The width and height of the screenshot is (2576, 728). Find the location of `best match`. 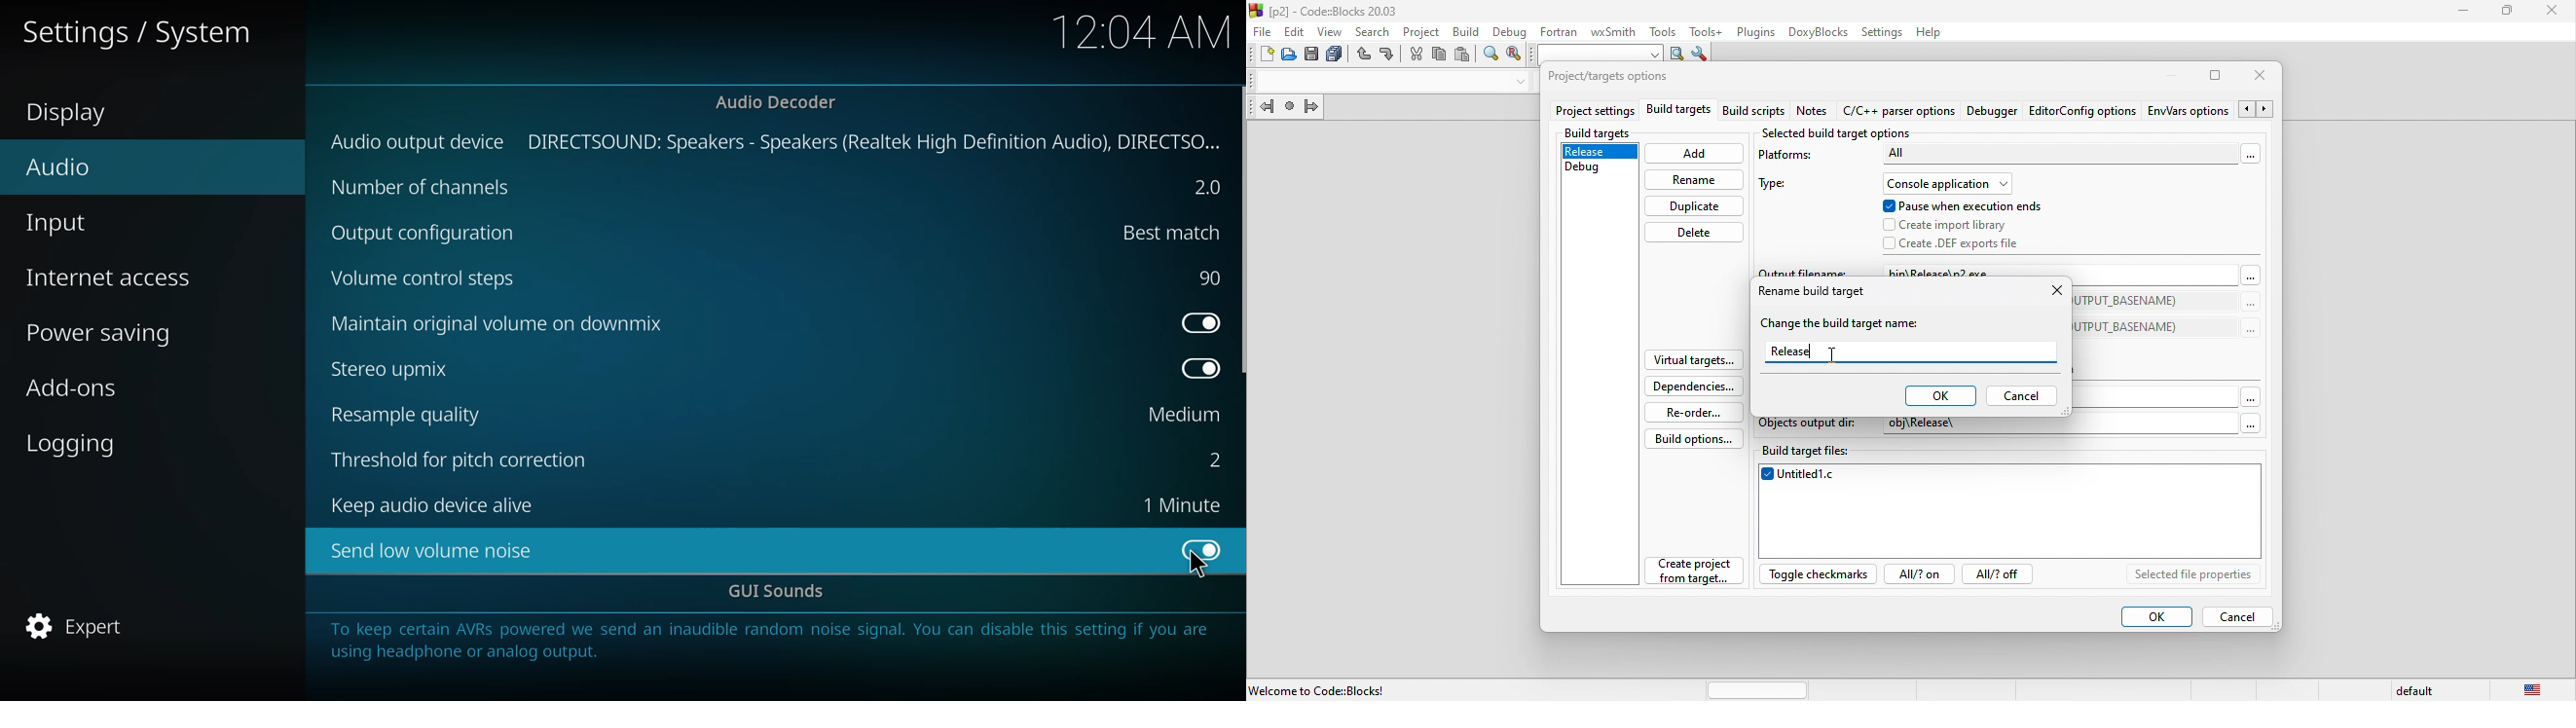

best match is located at coordinates (1169, 232).